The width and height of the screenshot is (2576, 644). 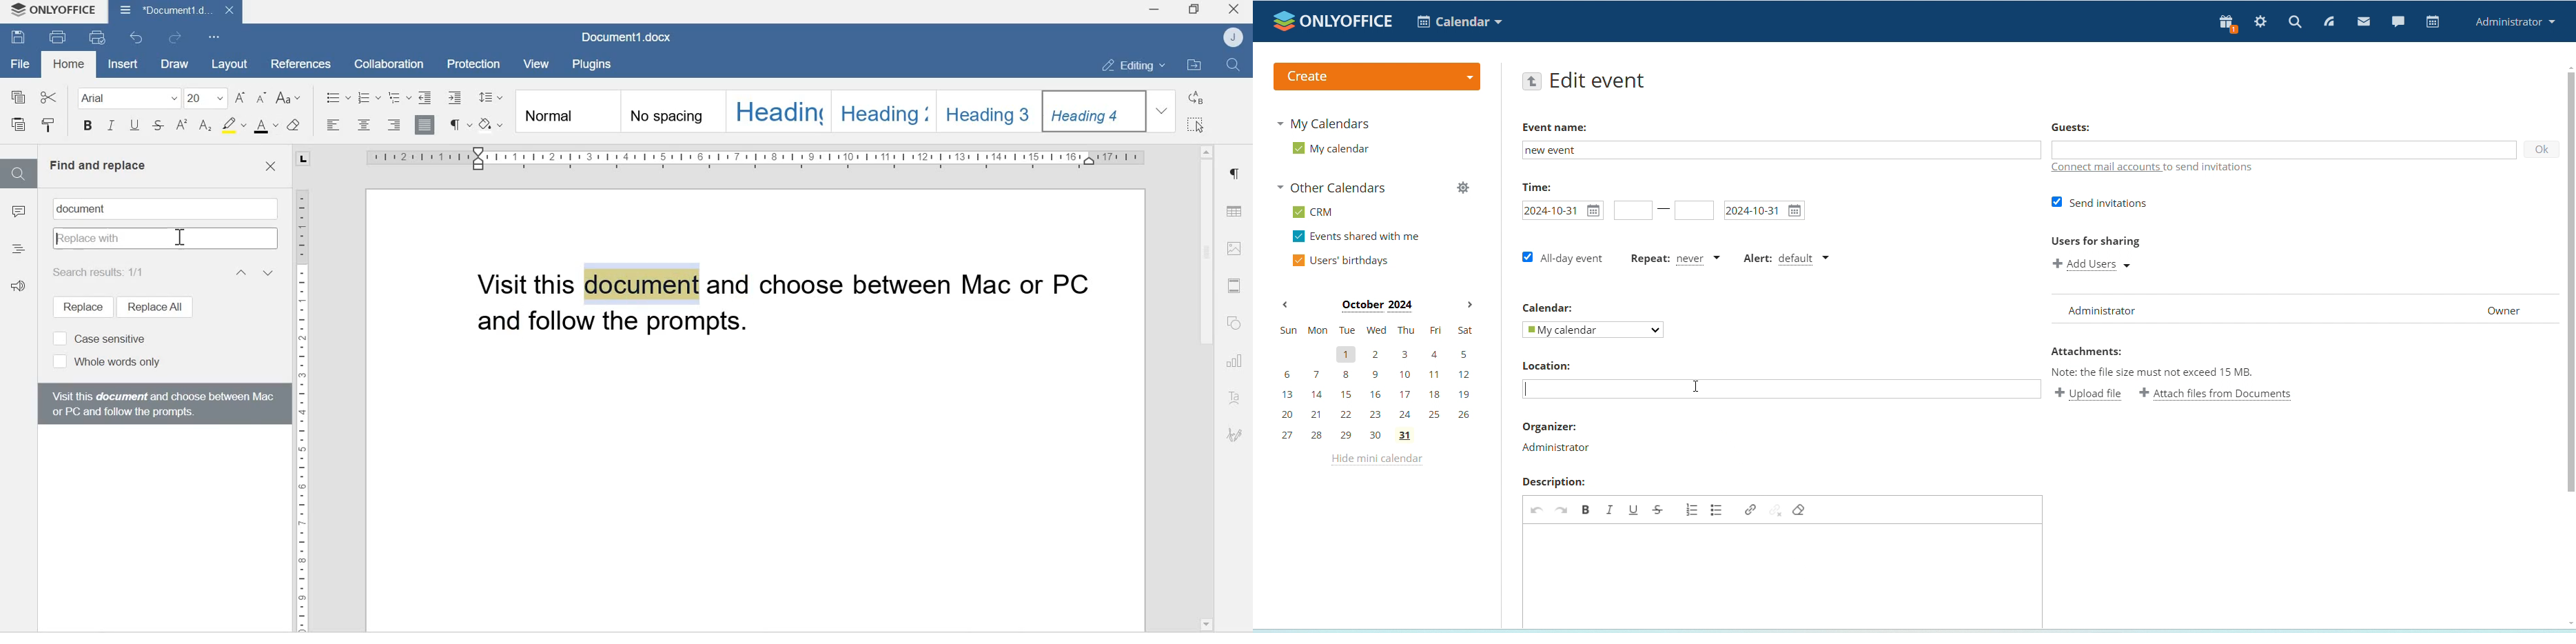 What do you see at coordinates (59, 36) in the screenshot?
I see `Print file` at bounding box center [59, 36].